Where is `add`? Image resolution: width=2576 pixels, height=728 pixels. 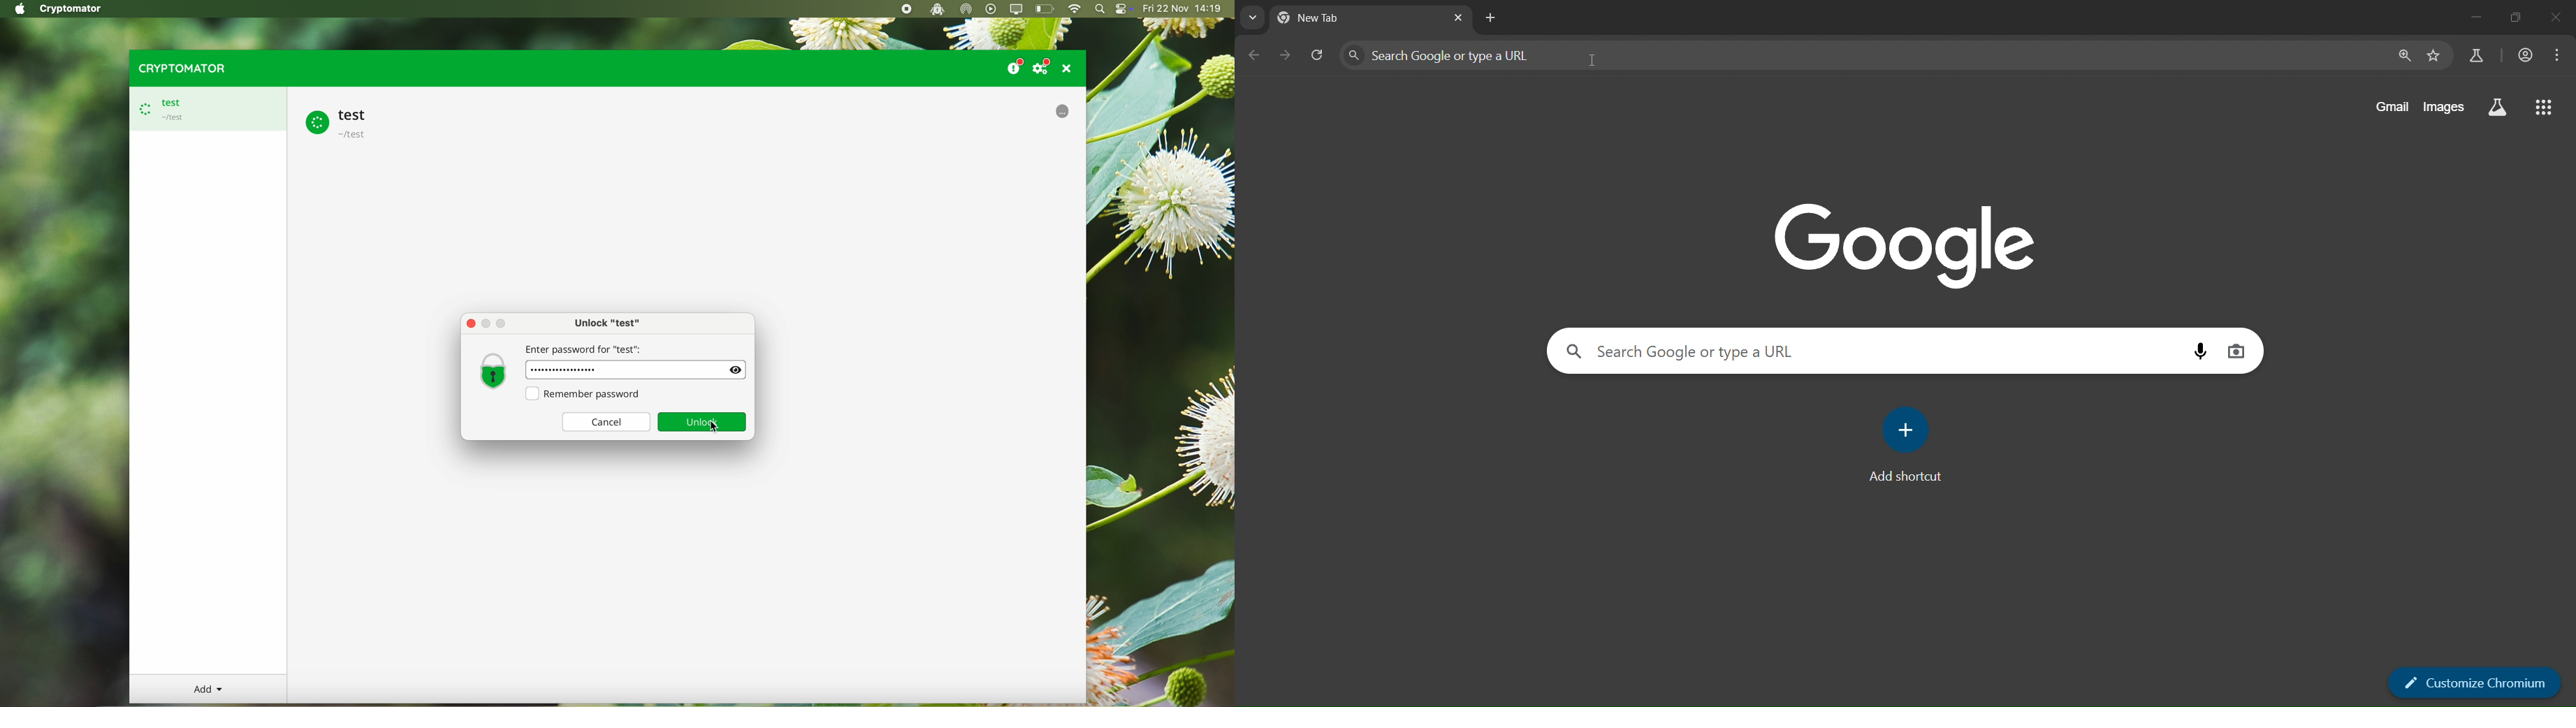
add is located at coordinates (1909, 430).